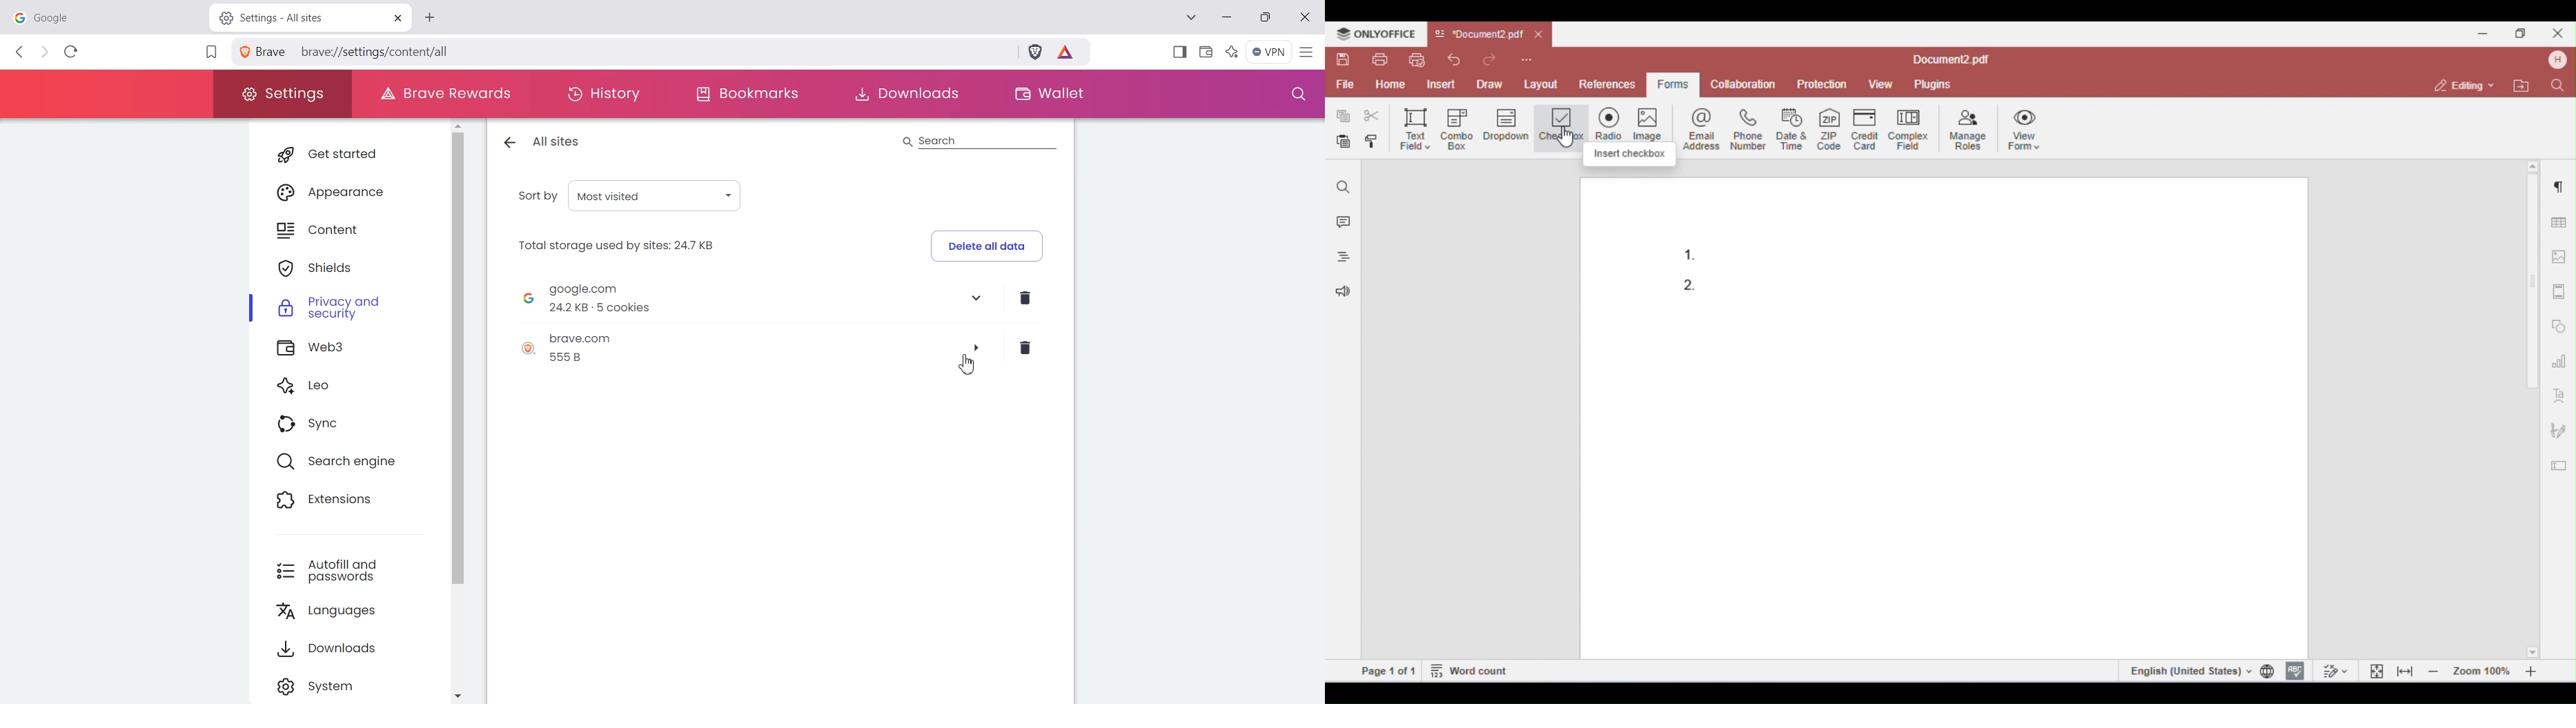 The height and width of the screenshot is (728, 2576). I want to click on Forward, so click(44, 52).